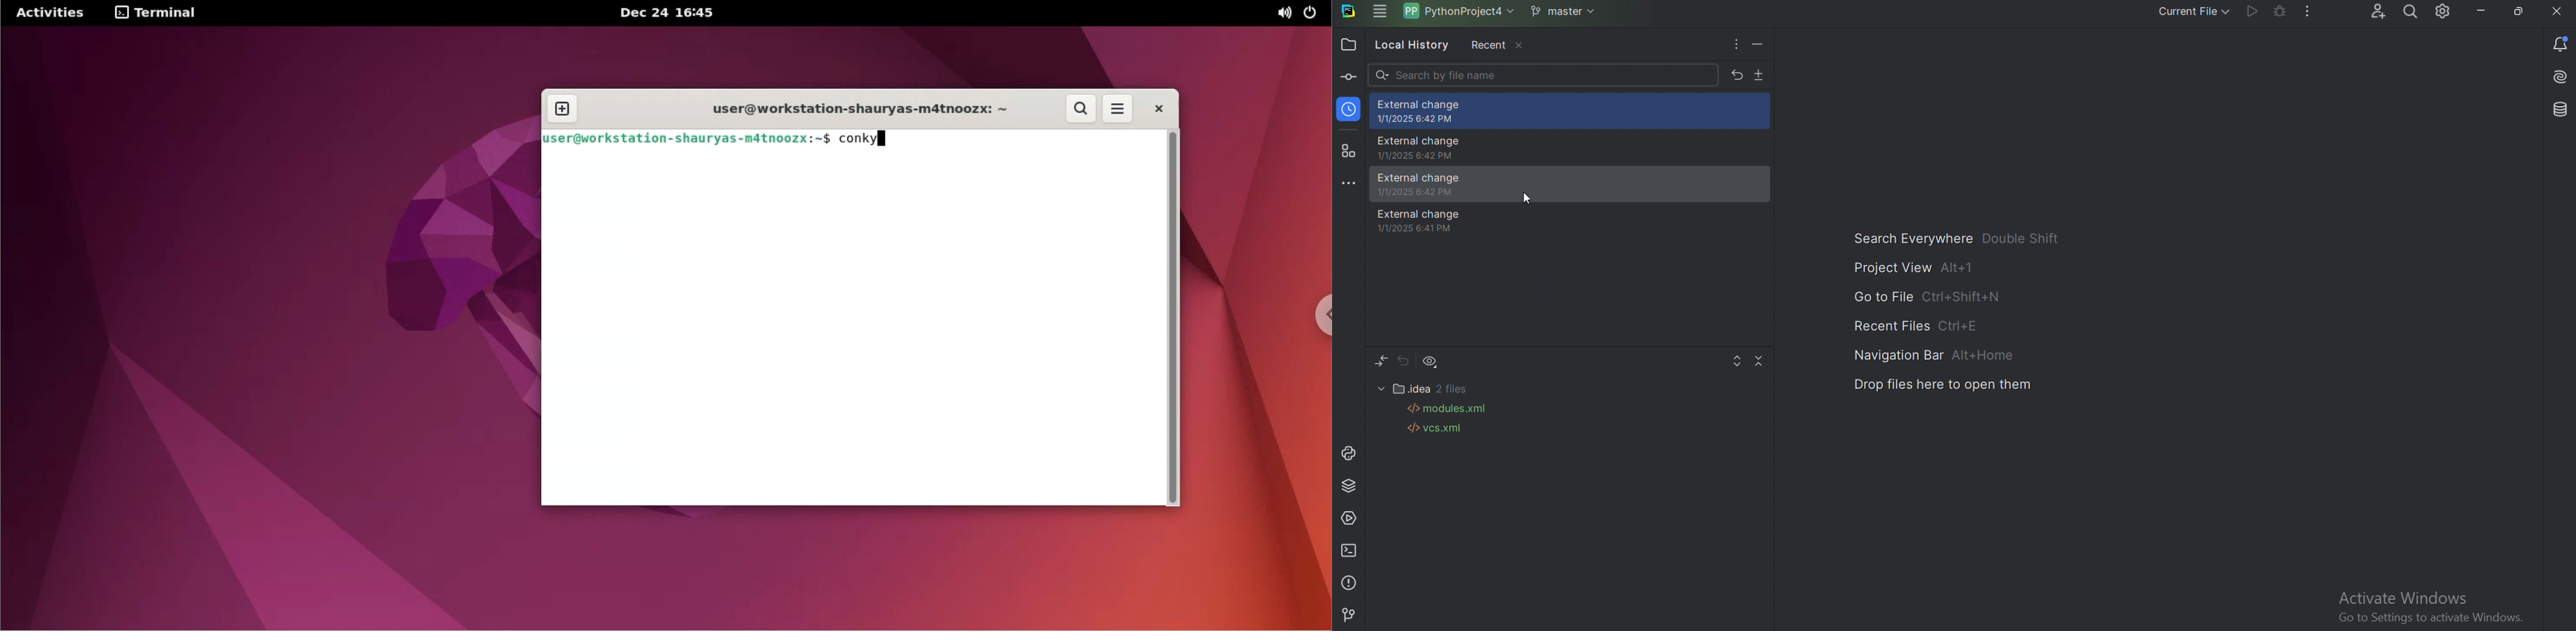  Describe the element at coordinates (2558, 11) in the screenshot. I see `Cross` at that location.